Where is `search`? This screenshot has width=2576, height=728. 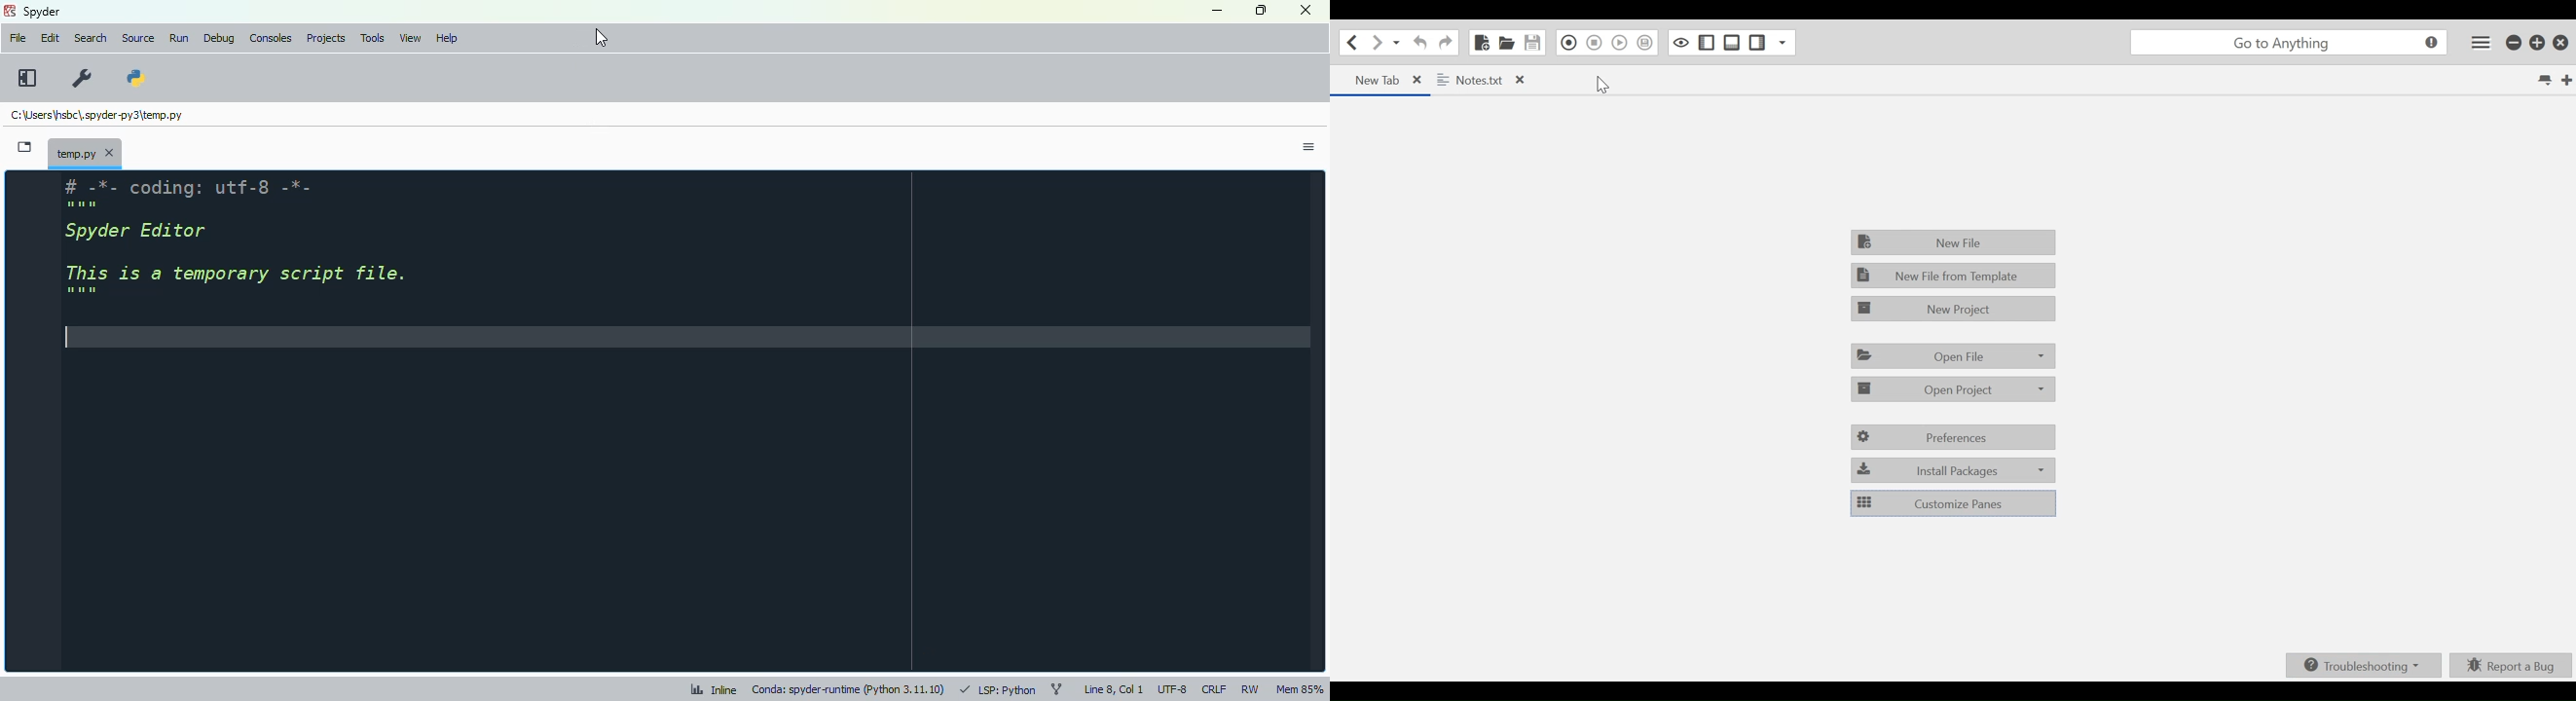 search is located at coordinates (91, 38).